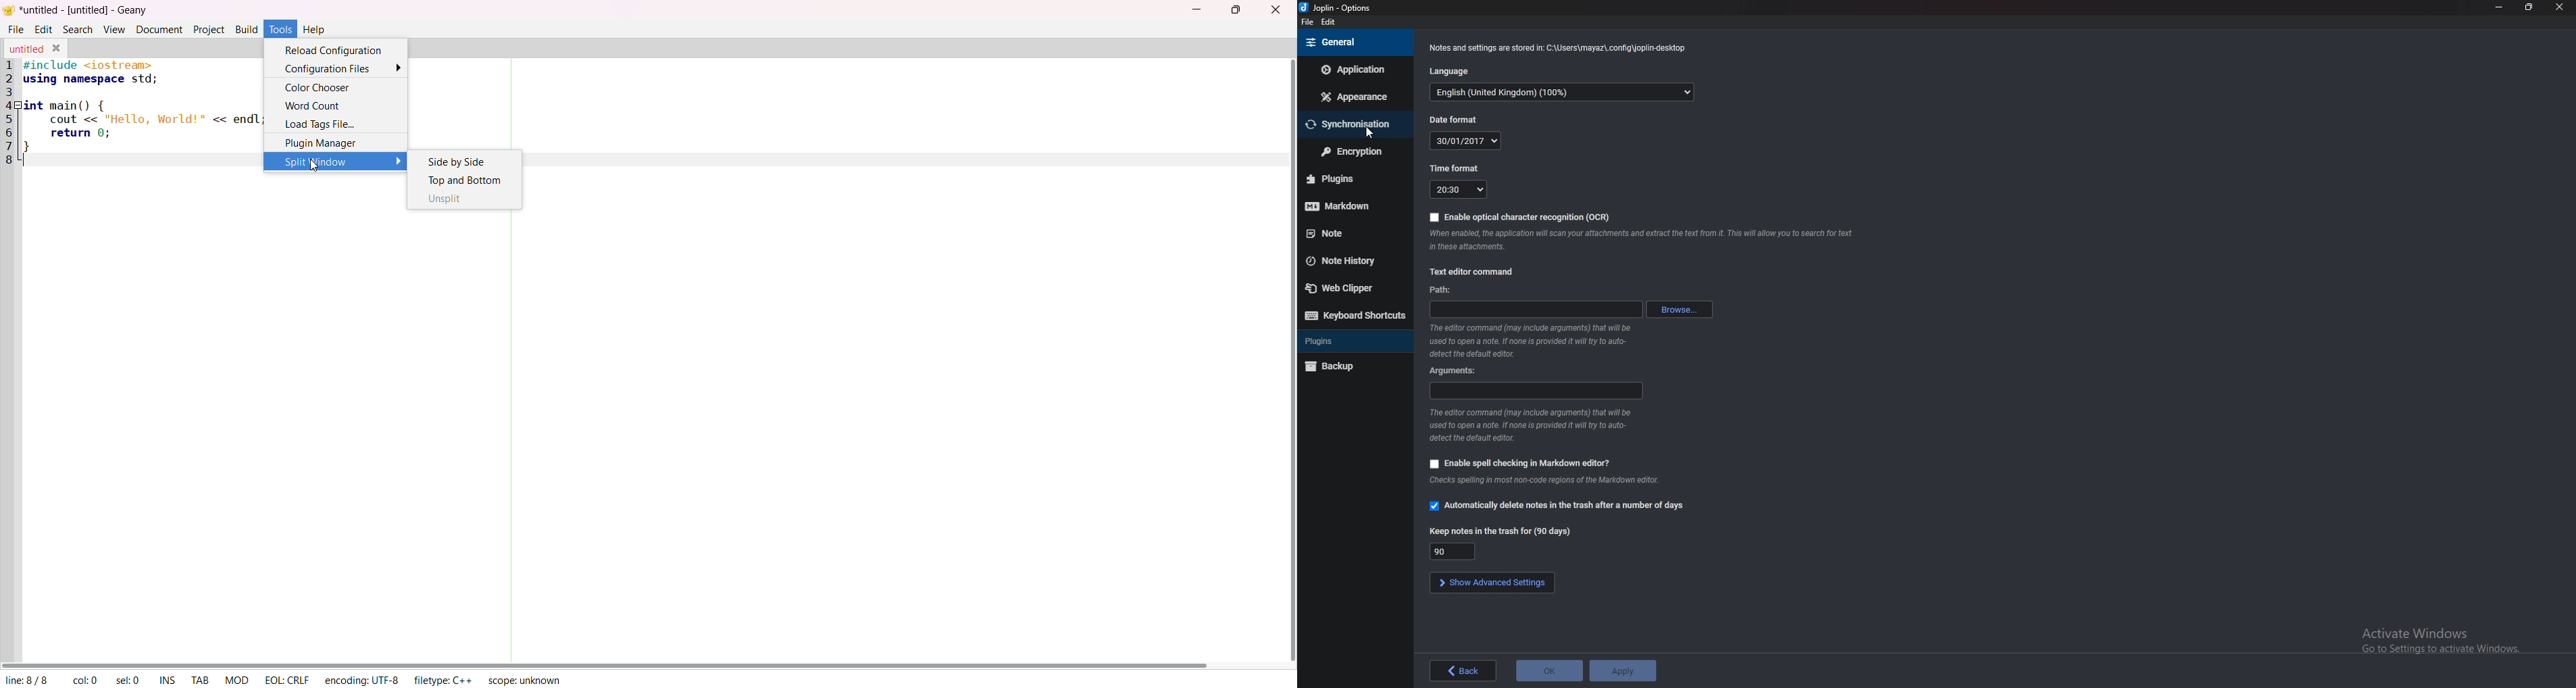 This screenshot has width=2576, height=700. What do you see at coordinates (1529, 340) in the screenshot?
I see `info` at bounding box center [1529, 340].